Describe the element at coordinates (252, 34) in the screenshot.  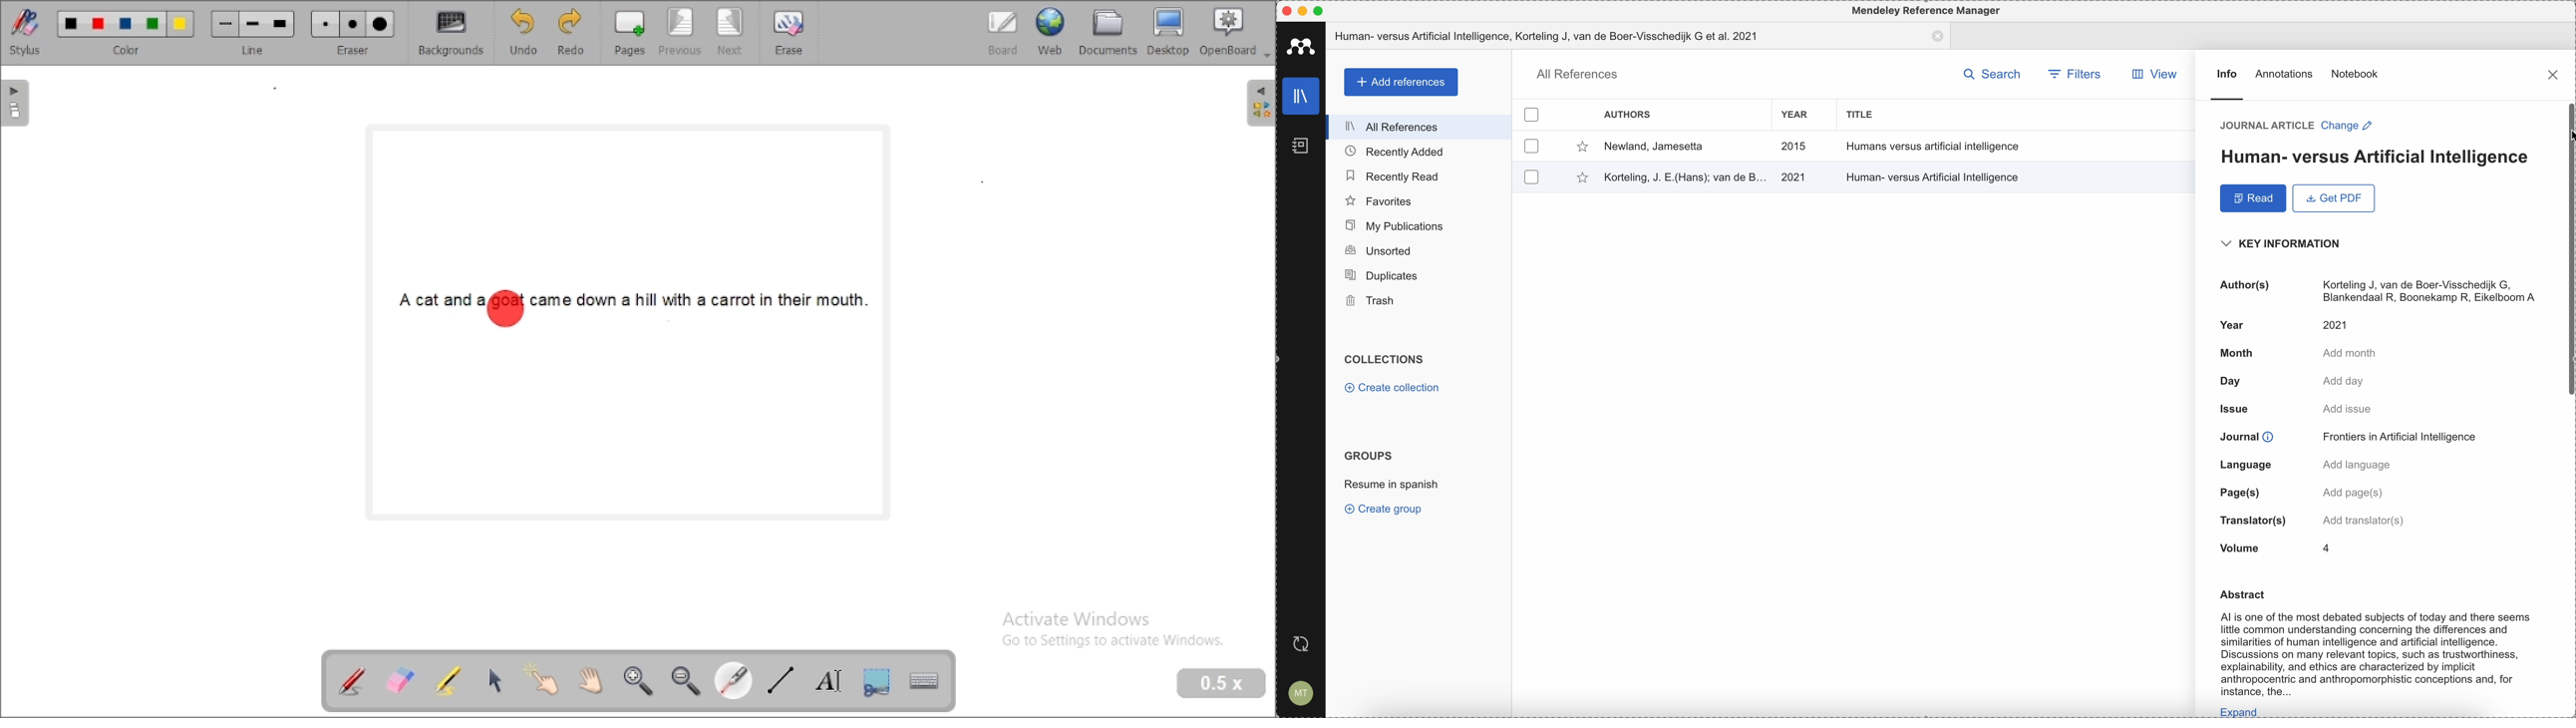
I see `line` at that location.